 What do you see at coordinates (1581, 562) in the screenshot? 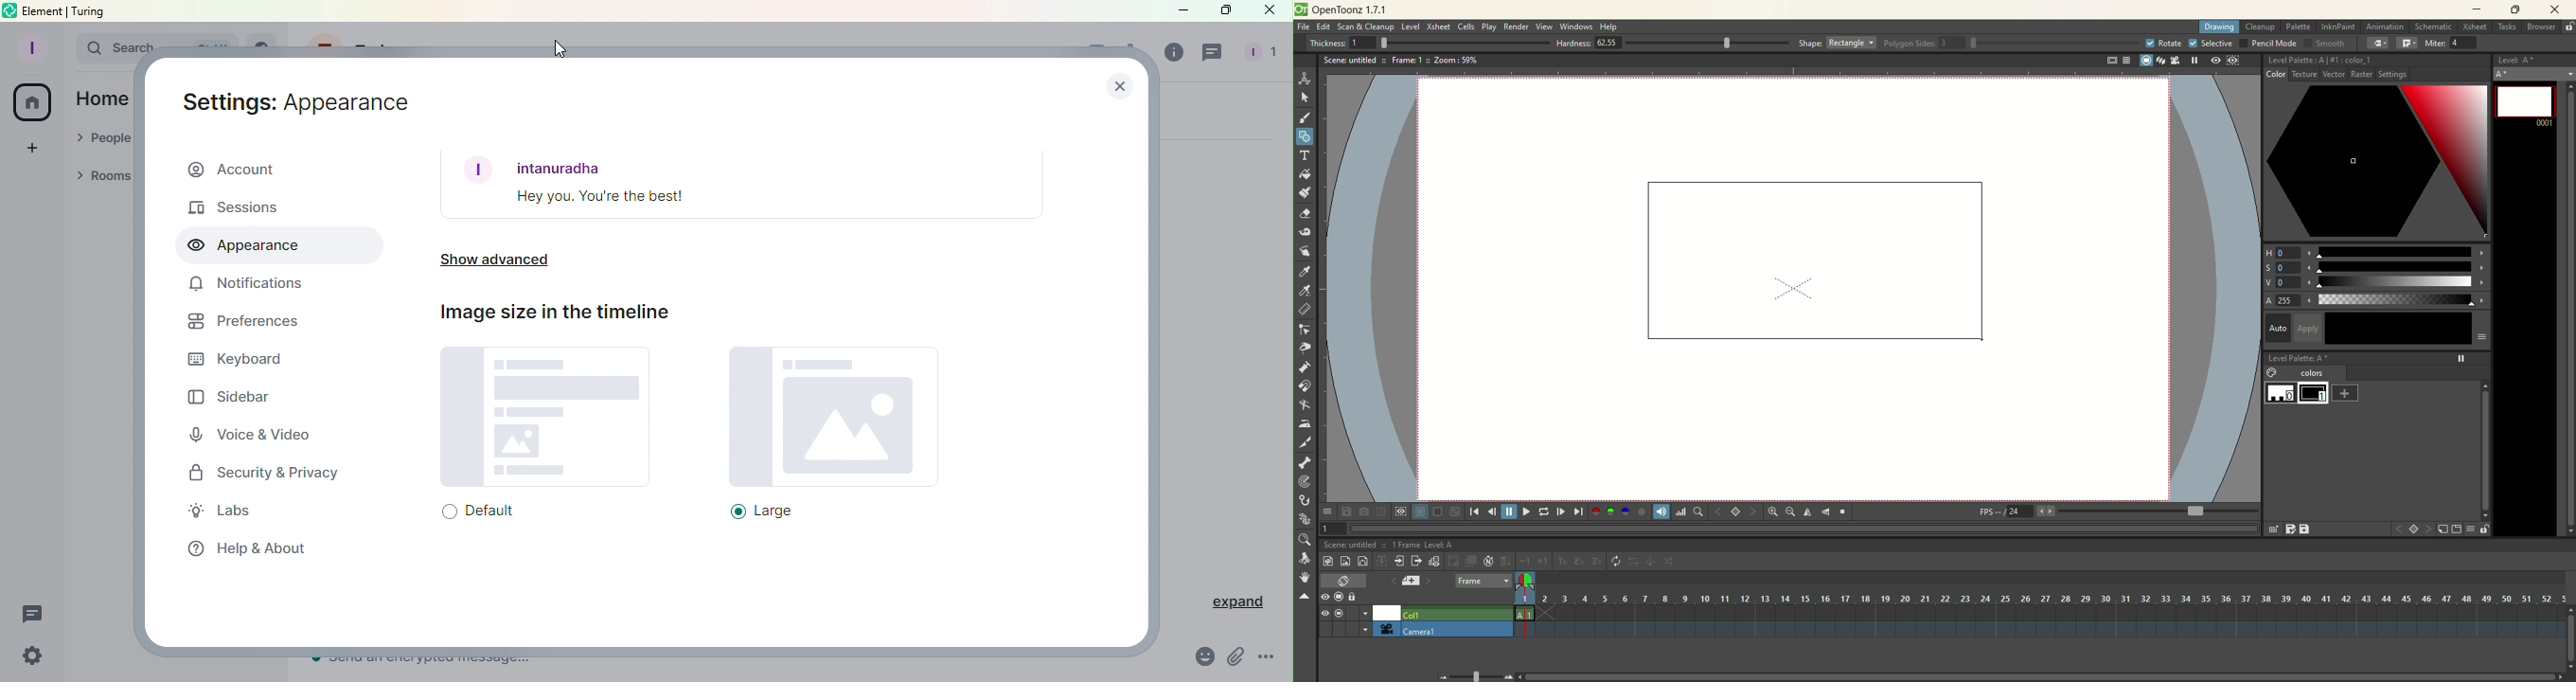
I see `reframe on 2's` at bounding box center [1581, 562].